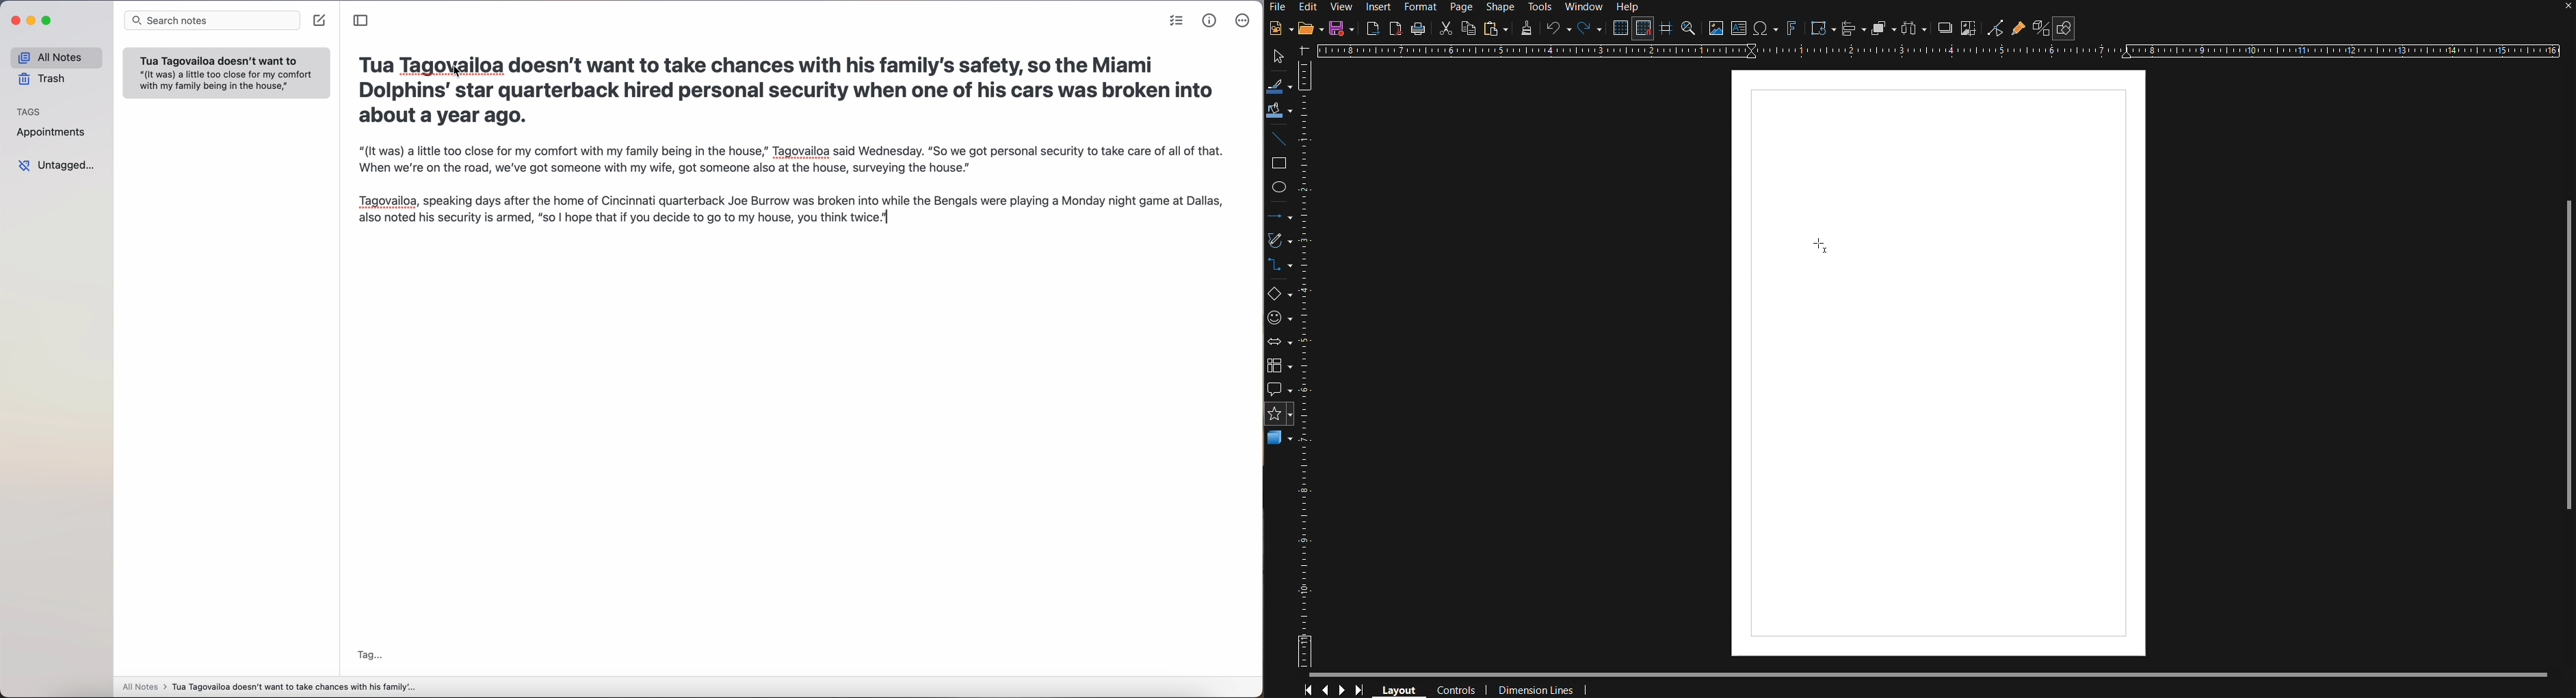  What do you see at coordinates (1281, 343) in the screenshot?
I see `Box Arrows` at bounding box center [1281, 343].